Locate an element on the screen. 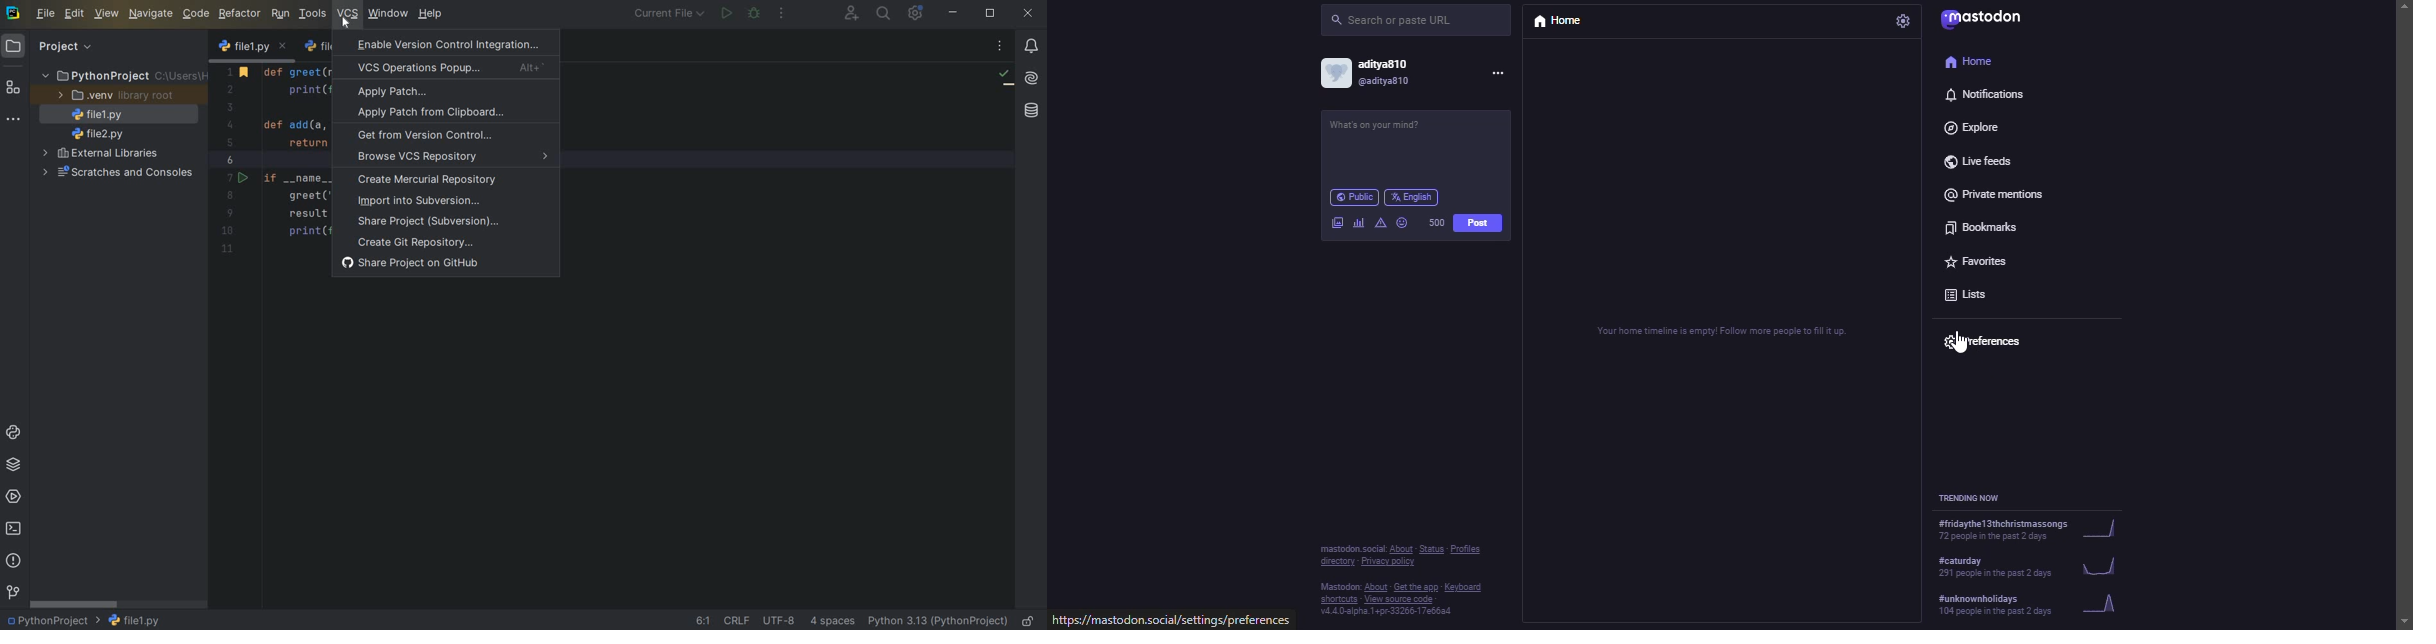 Image resolution: width=2436 pixels, height=644 pixels. system logo is located at coordinates (13, 13).